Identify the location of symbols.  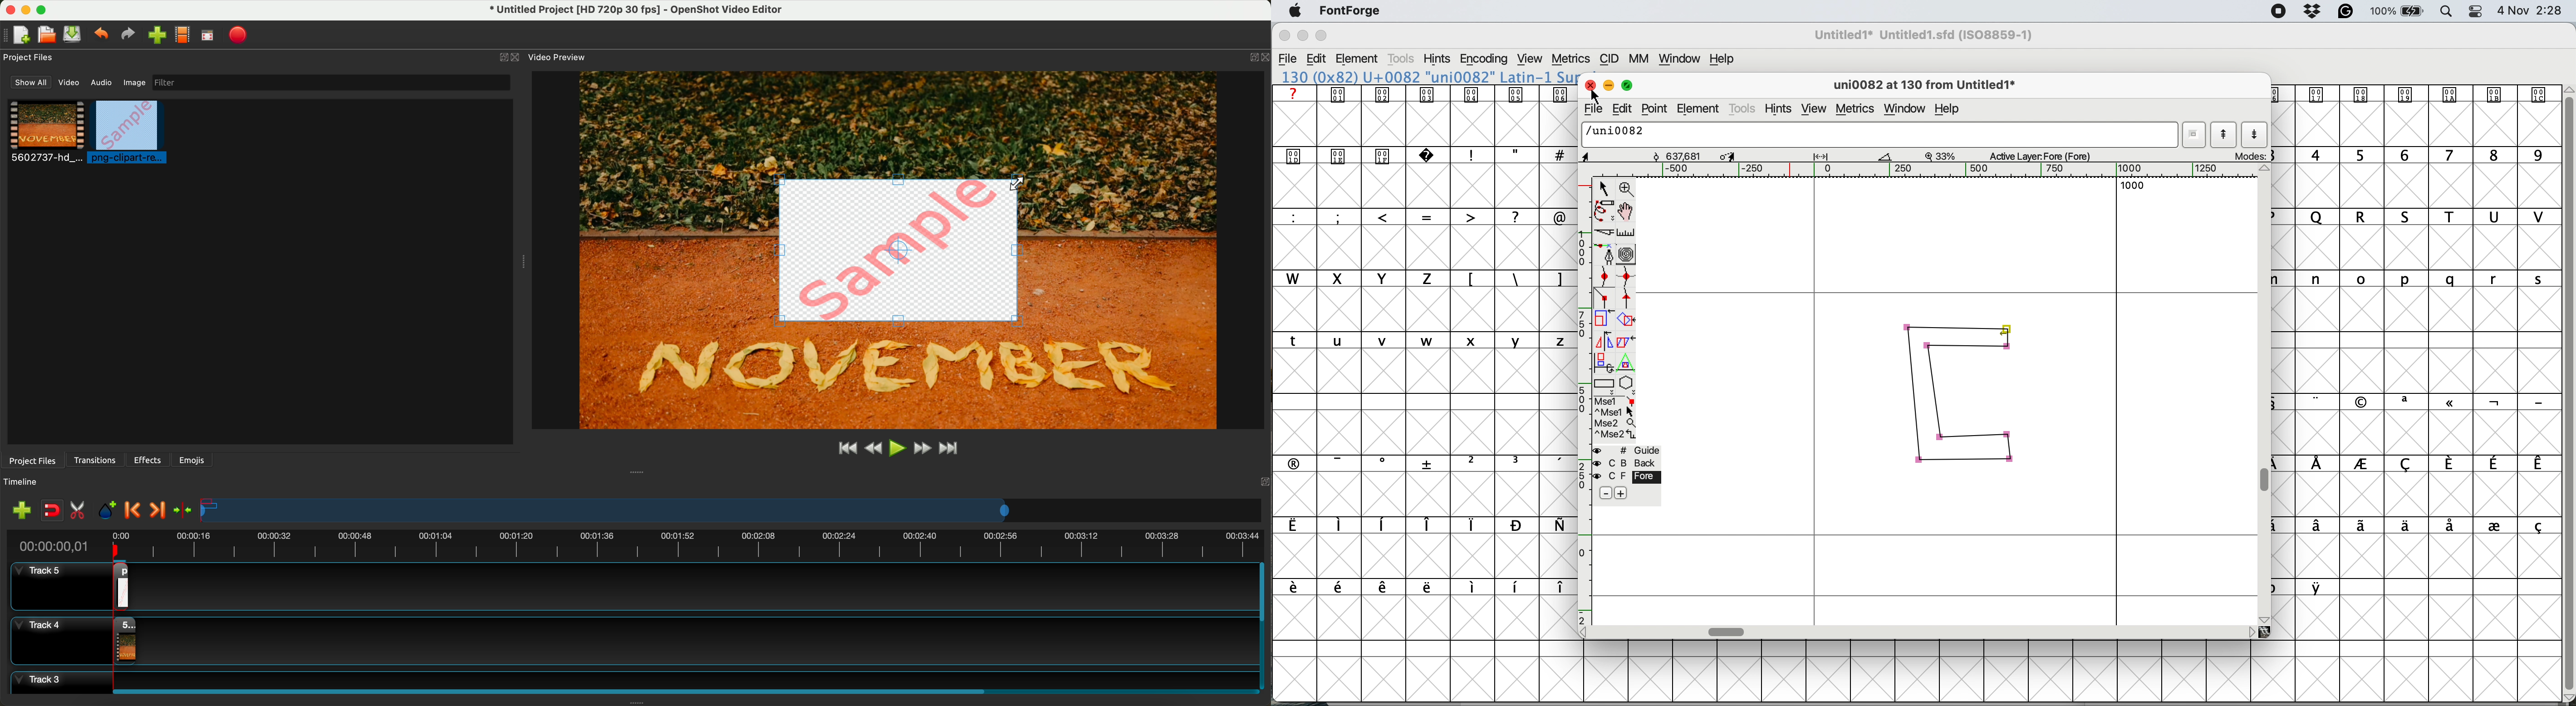
(1432, 462).